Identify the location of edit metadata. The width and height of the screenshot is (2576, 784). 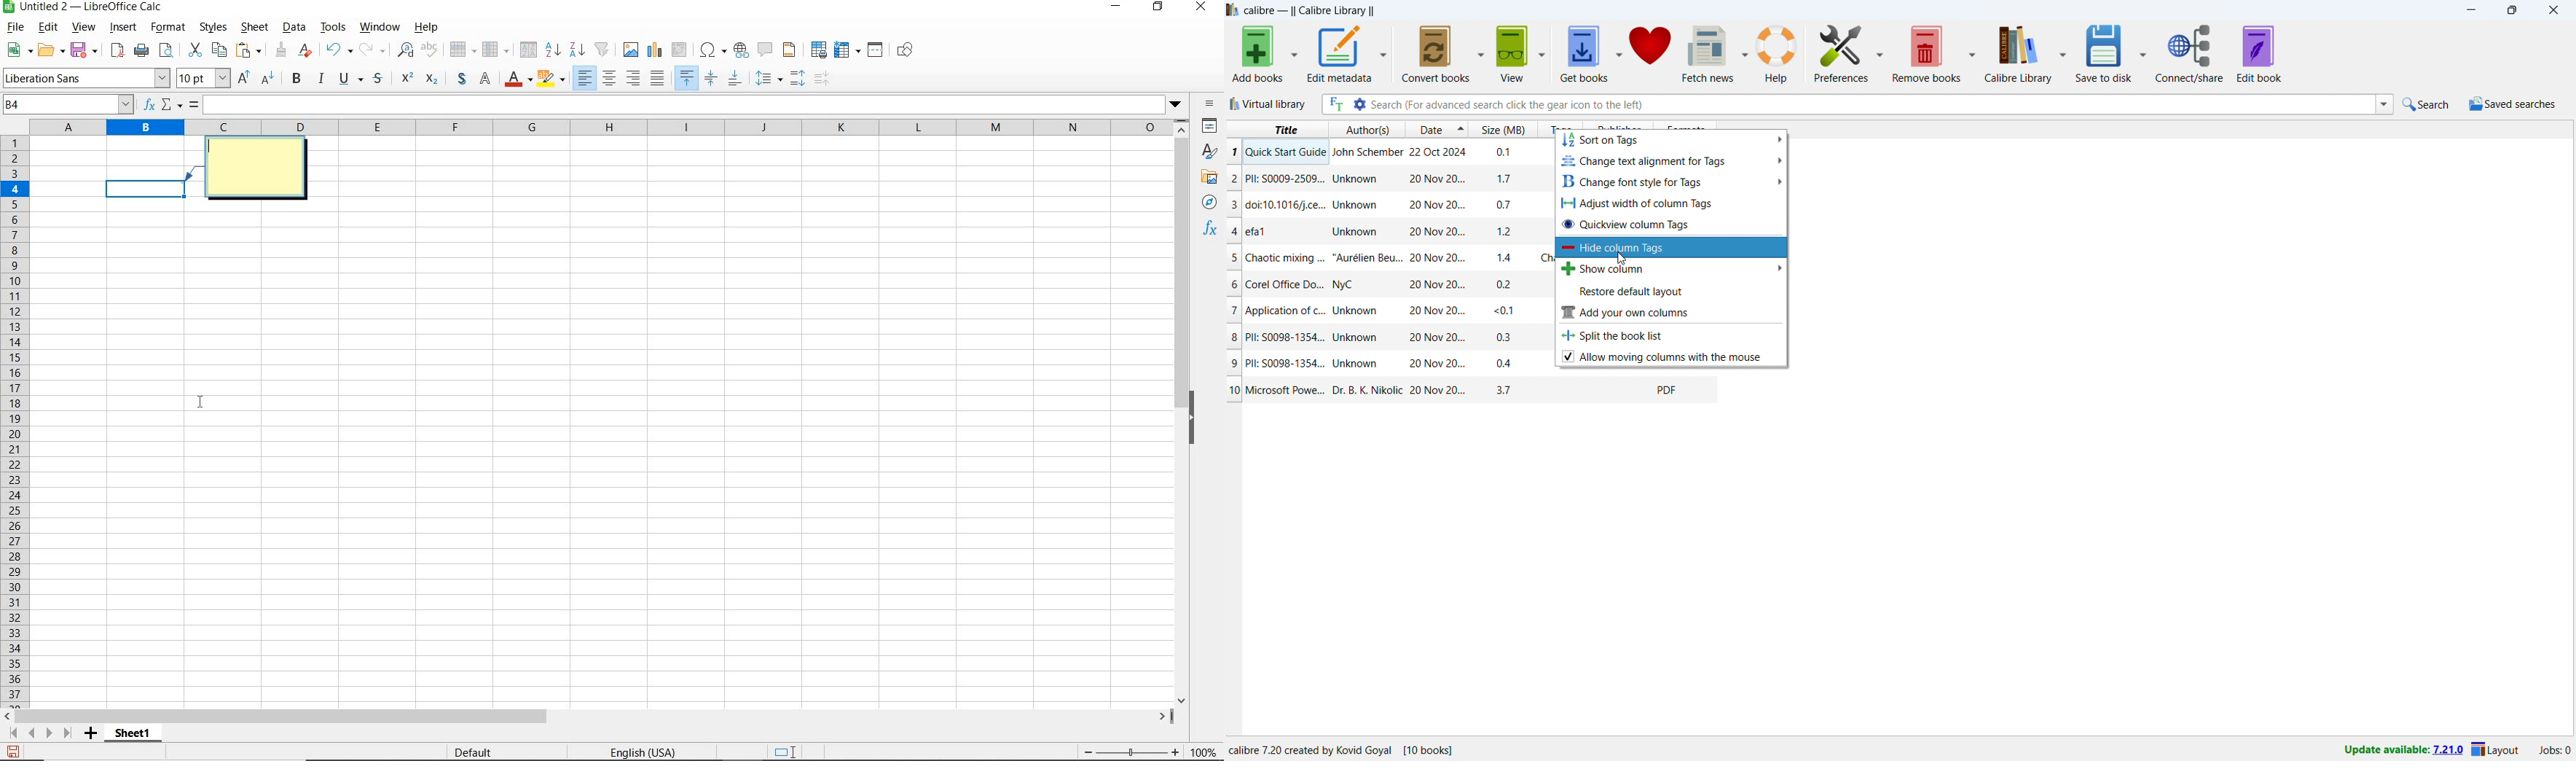
(1339, 52).